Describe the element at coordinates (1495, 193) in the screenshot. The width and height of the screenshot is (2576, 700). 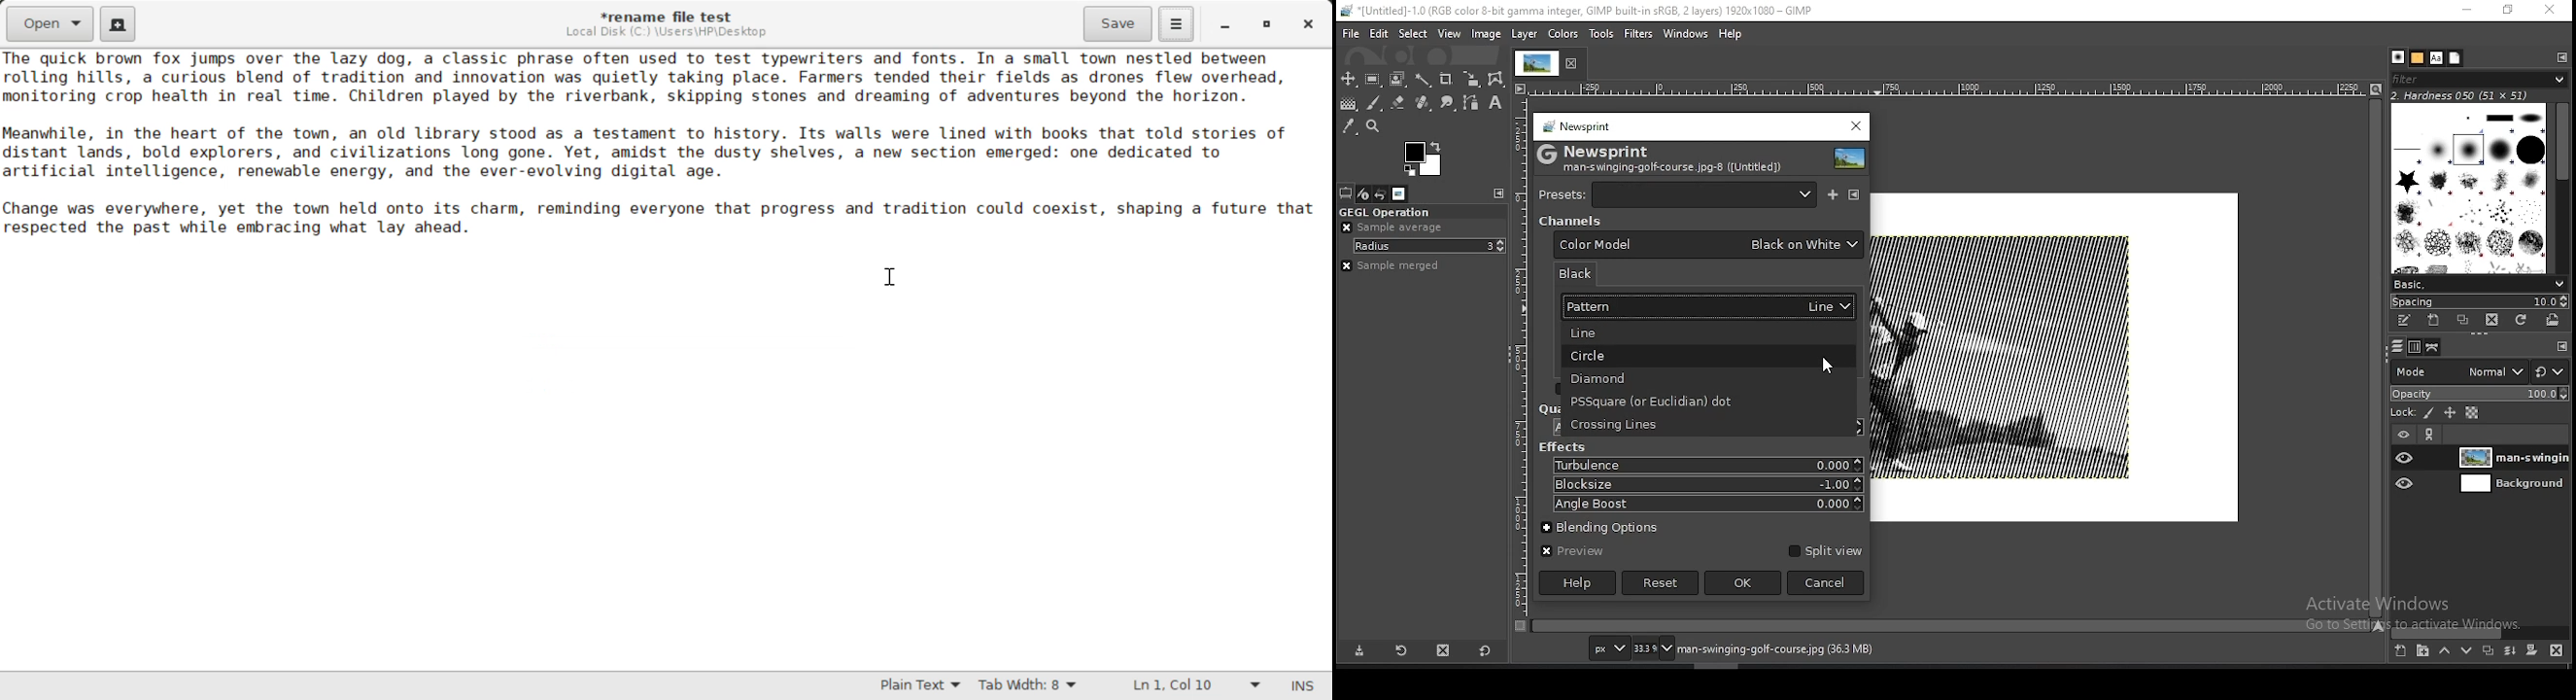
I see `configure this tab` at that location.